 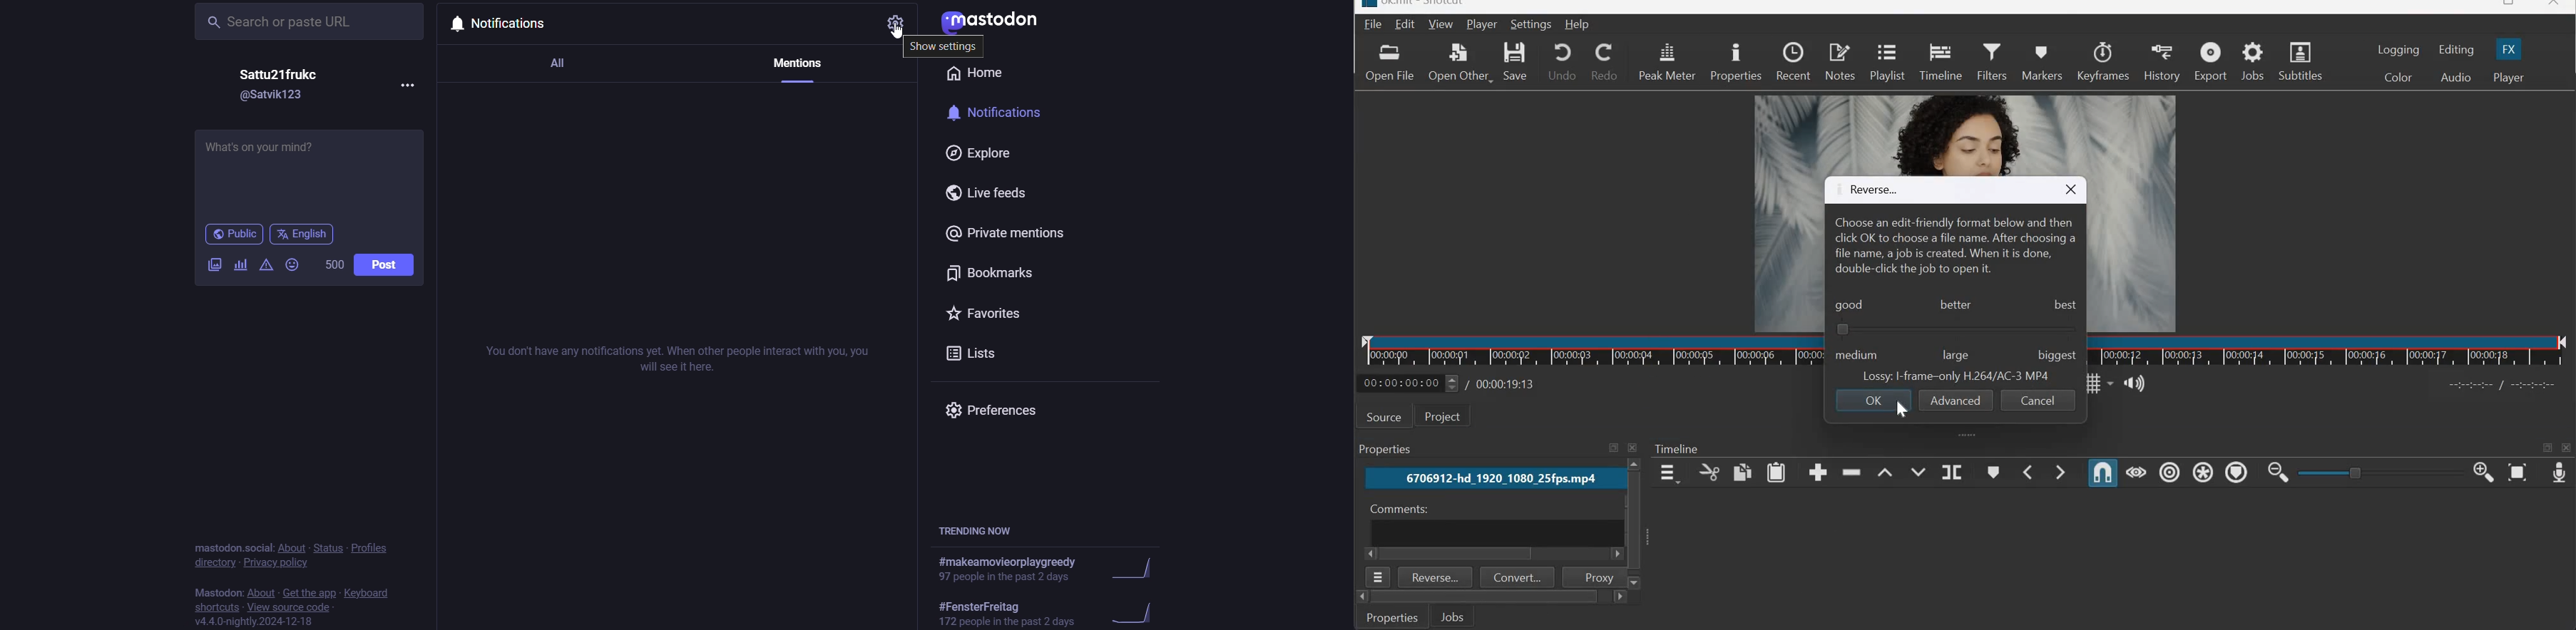 I want to click on 172 people in the past 2 days, so click(x=1009, y=621).